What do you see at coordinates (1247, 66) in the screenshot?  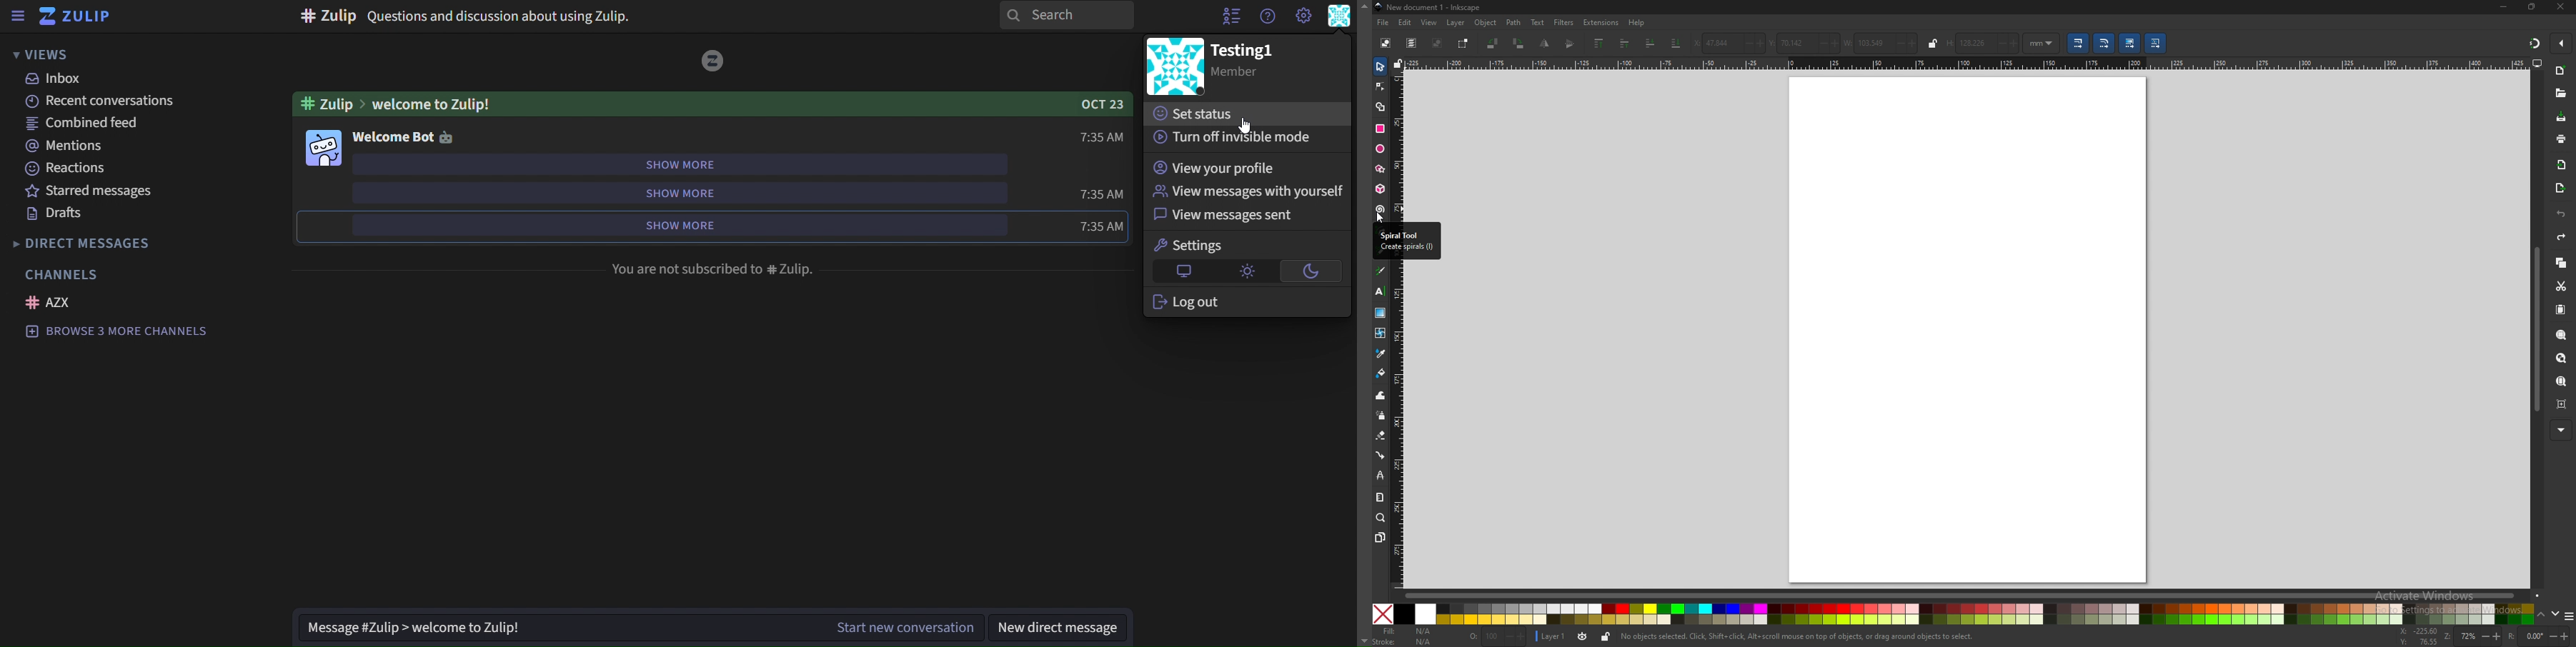 I see `Testing1` at bounding box center [1247, 66].